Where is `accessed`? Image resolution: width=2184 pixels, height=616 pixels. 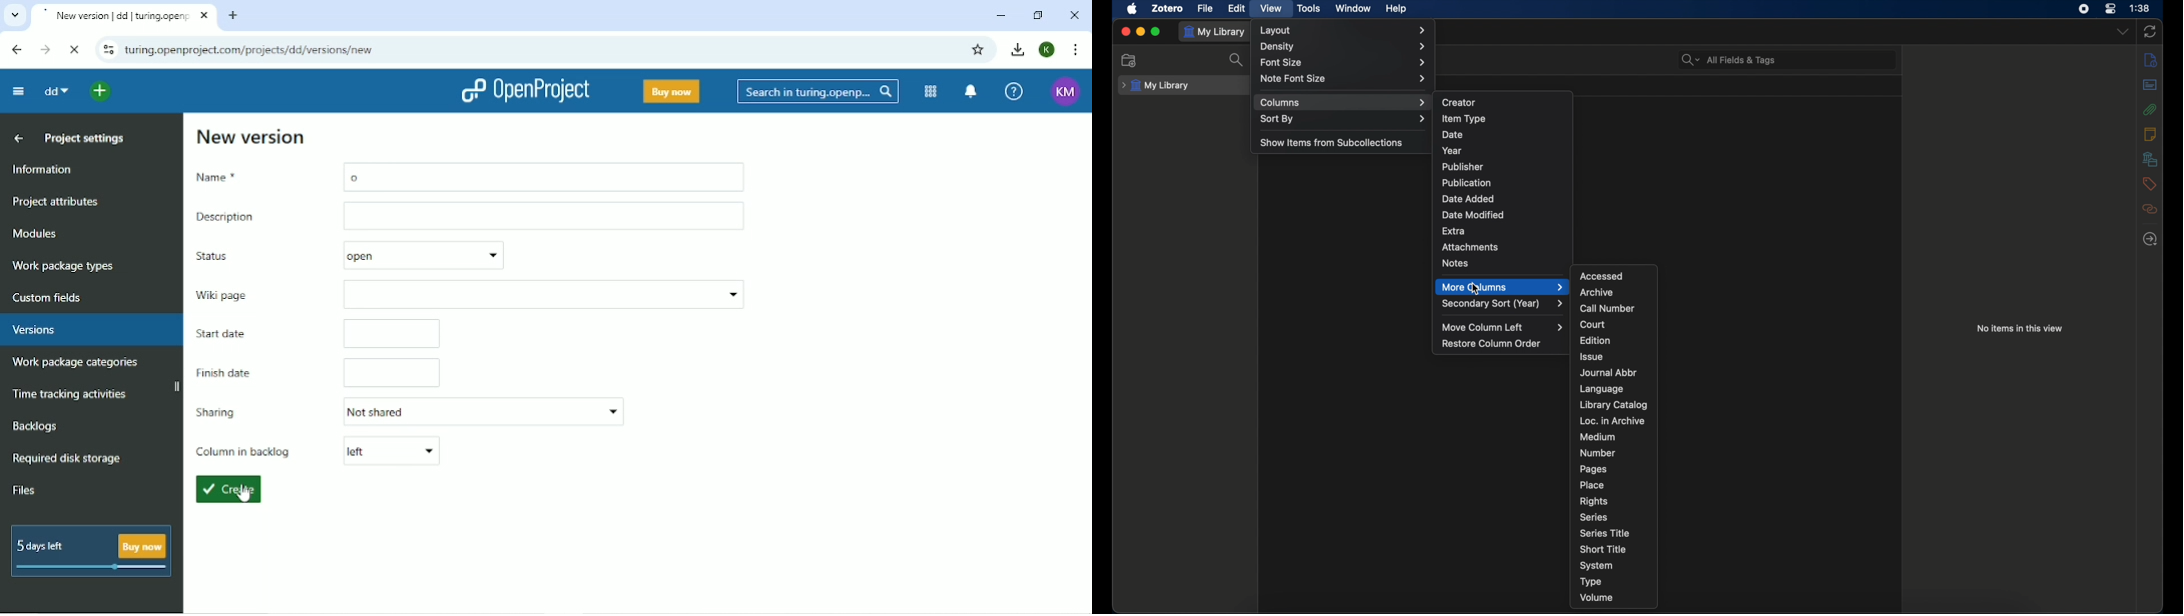
accessed is located at coordinates (1603, 276).